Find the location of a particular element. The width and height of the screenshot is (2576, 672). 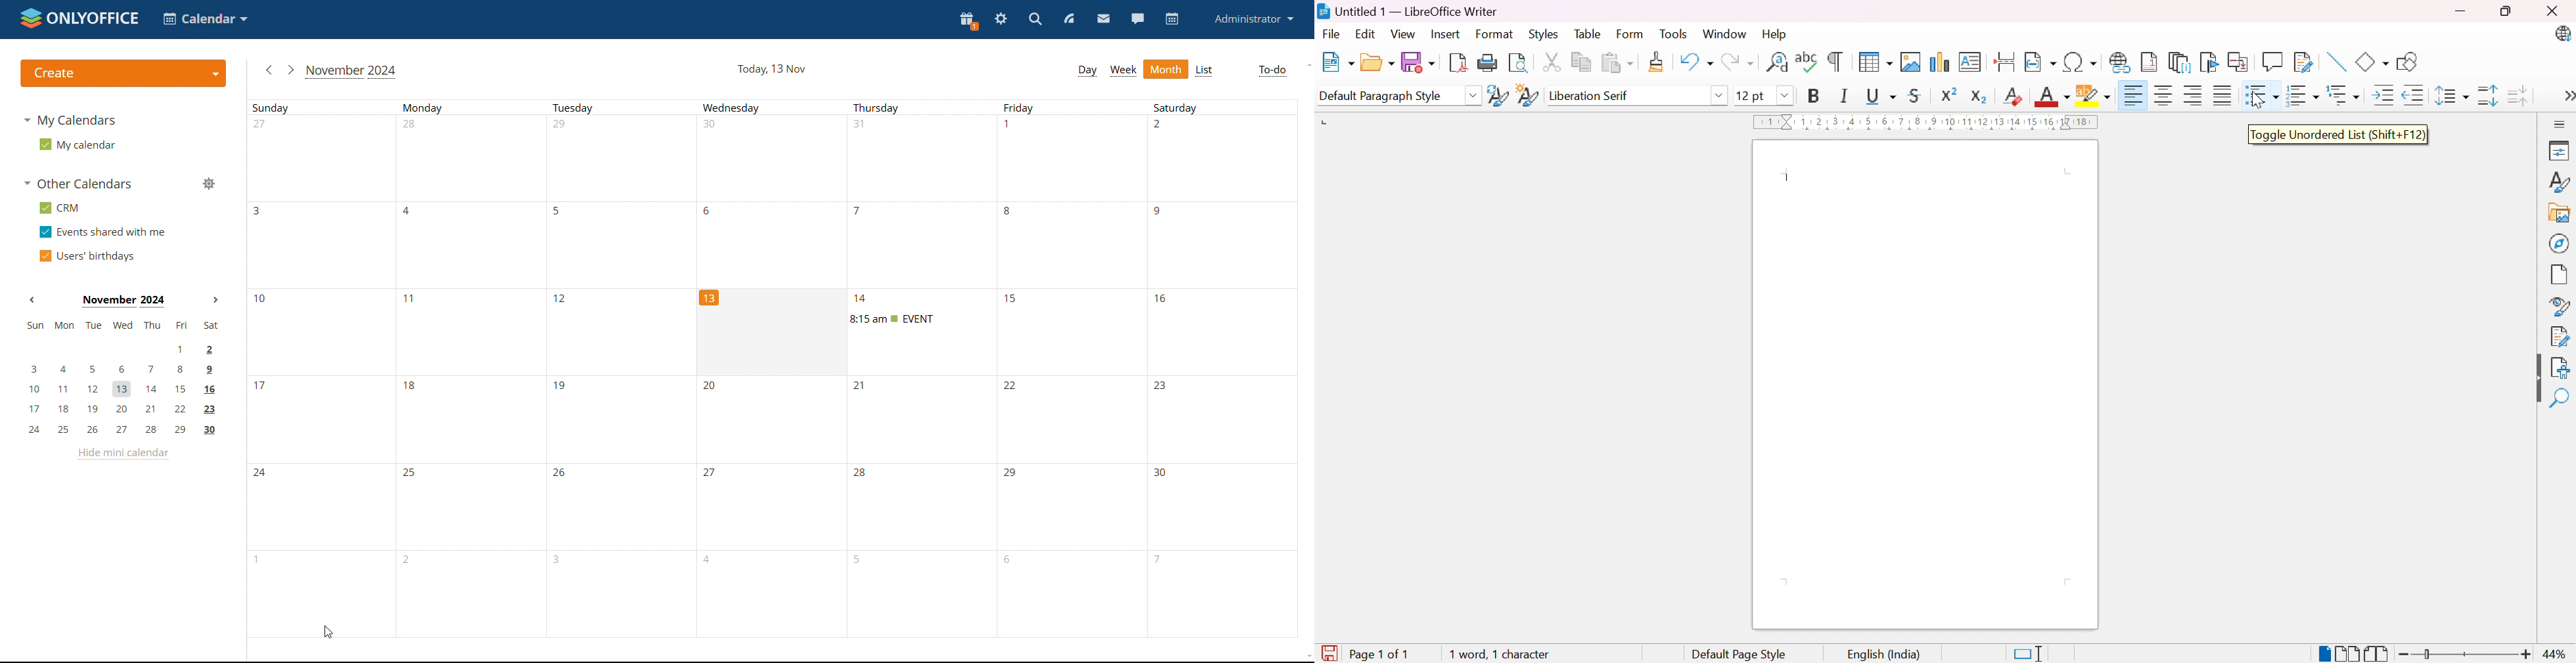

Drop down is located at coordinates (1788, 97).